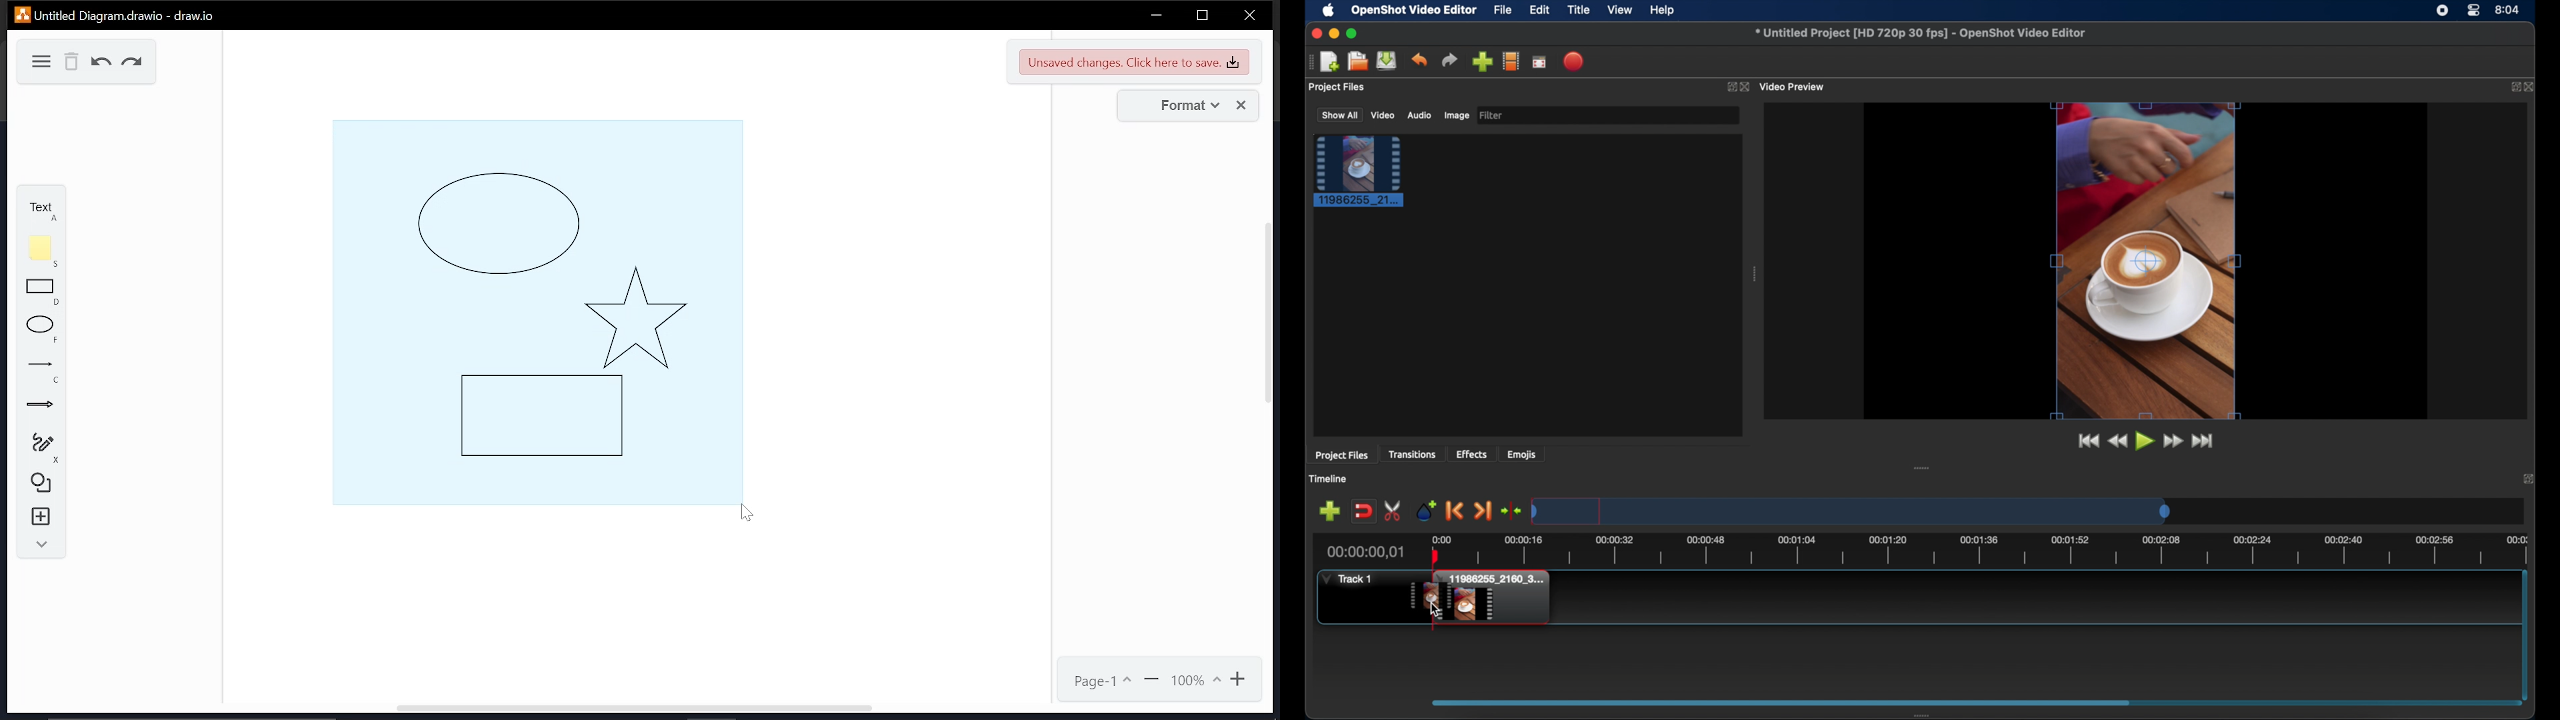  I want to click on text, so click(38, 209).